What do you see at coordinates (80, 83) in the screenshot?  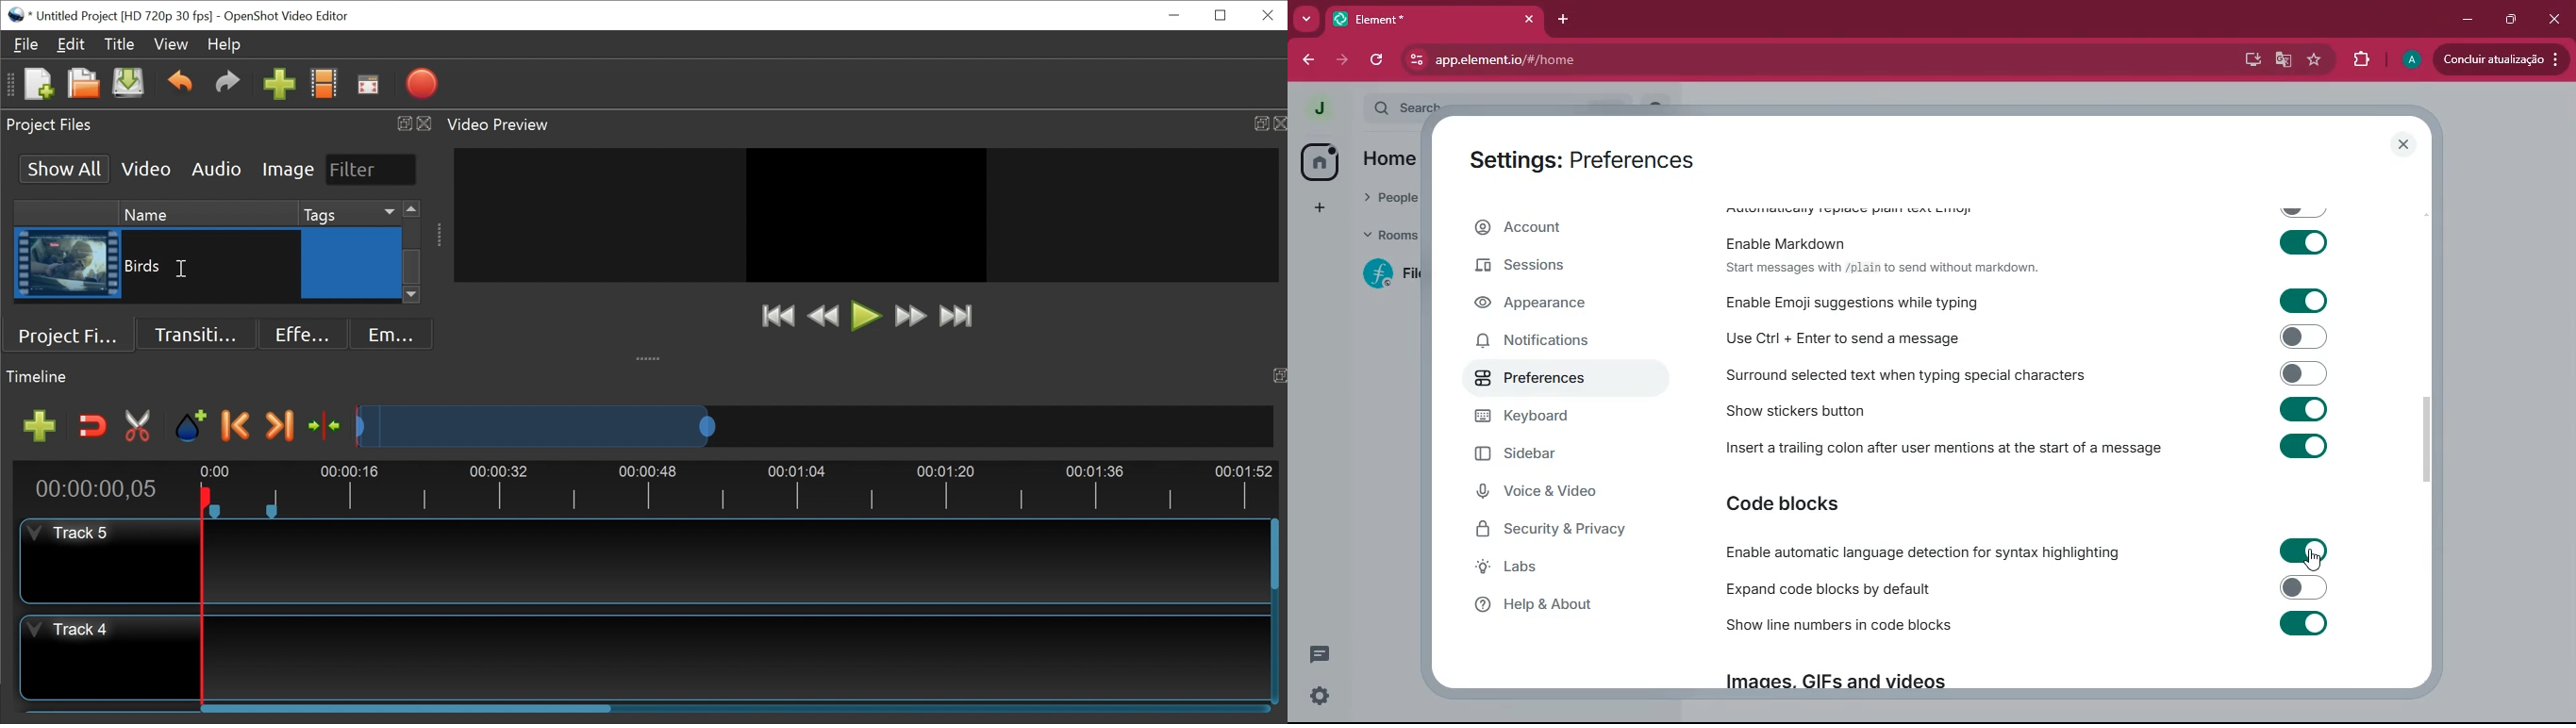 I see `Open Project` at bounding box center [80, 83].